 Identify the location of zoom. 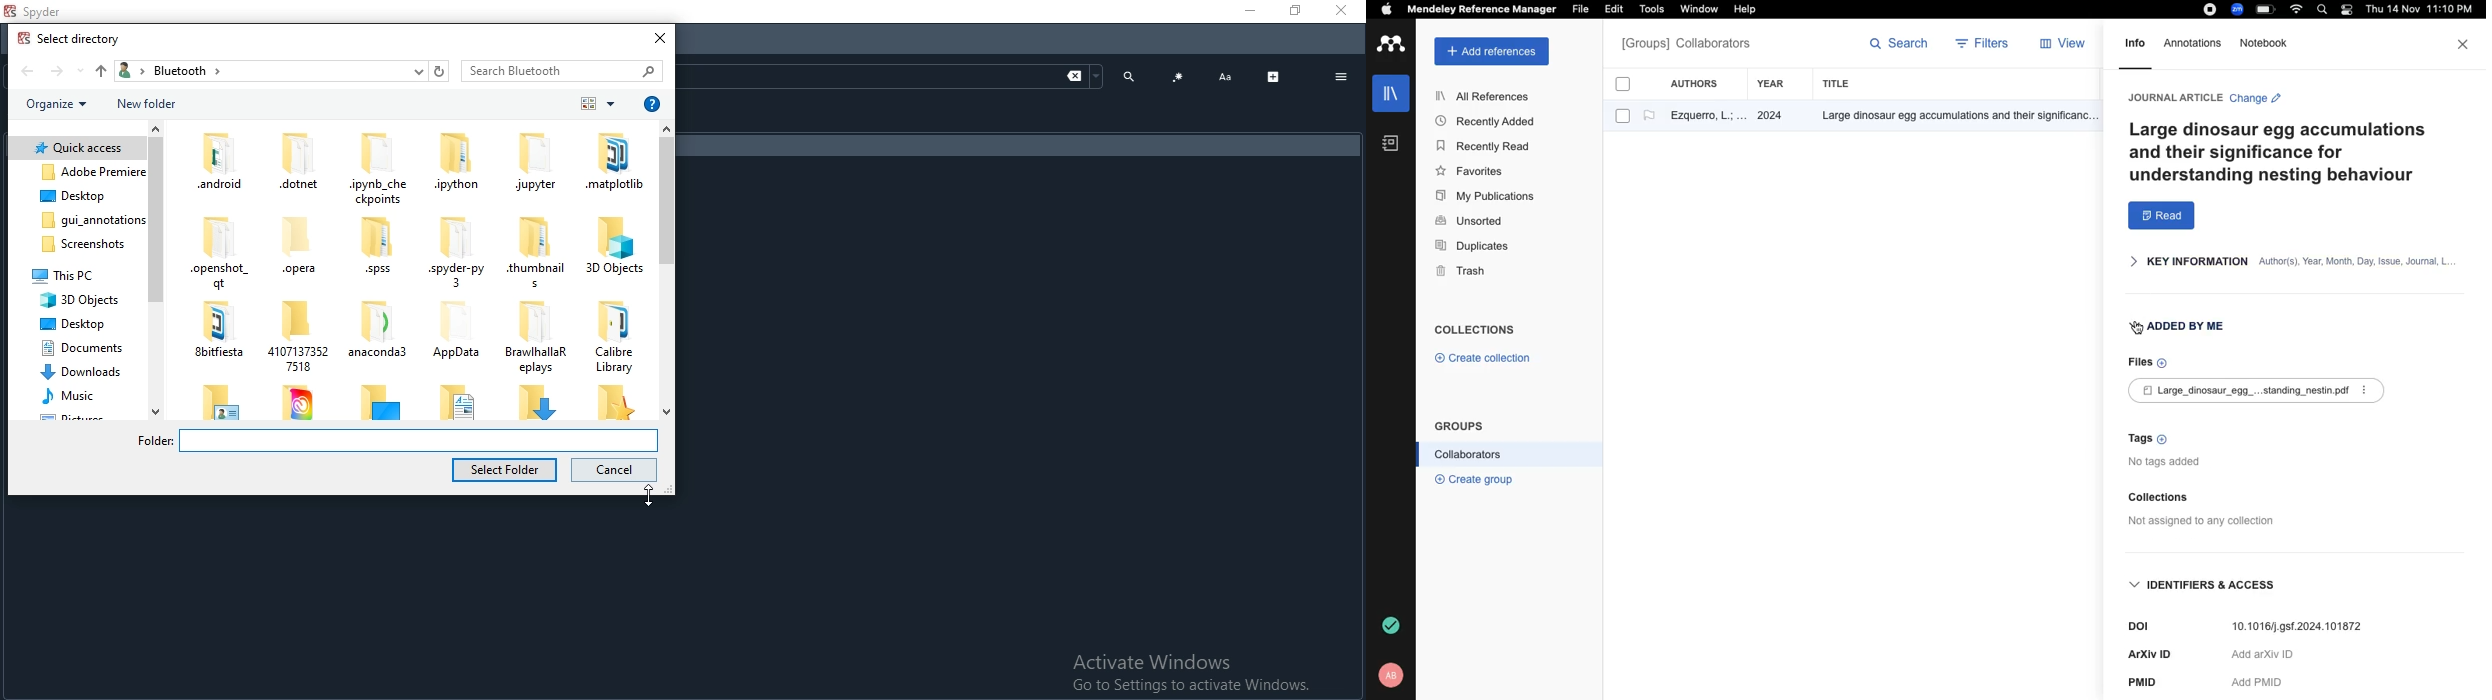
(2239, 9).